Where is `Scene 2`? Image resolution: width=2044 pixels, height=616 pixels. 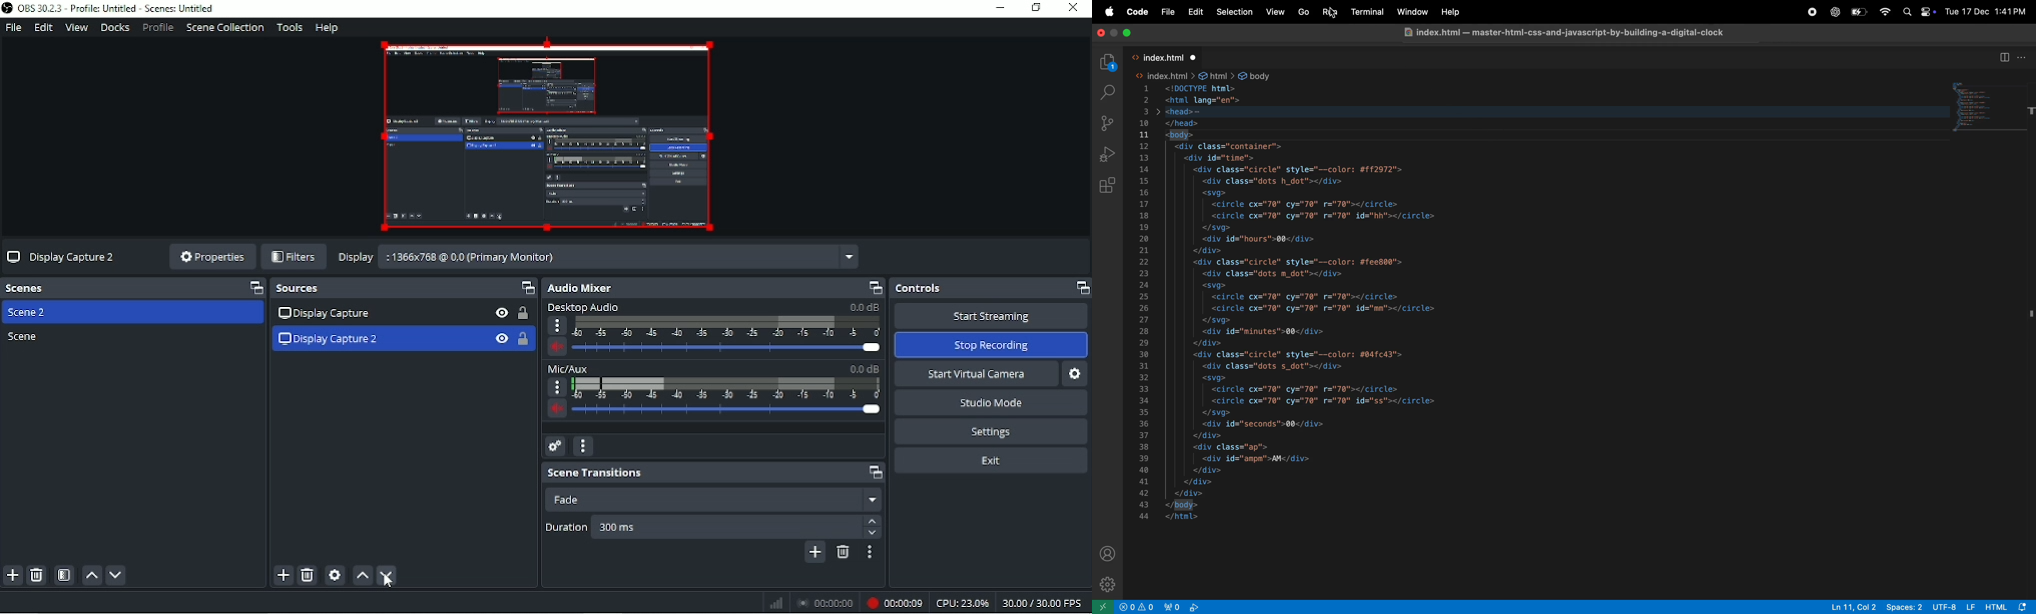 Scene 2 is located at coordinates (31, 313).